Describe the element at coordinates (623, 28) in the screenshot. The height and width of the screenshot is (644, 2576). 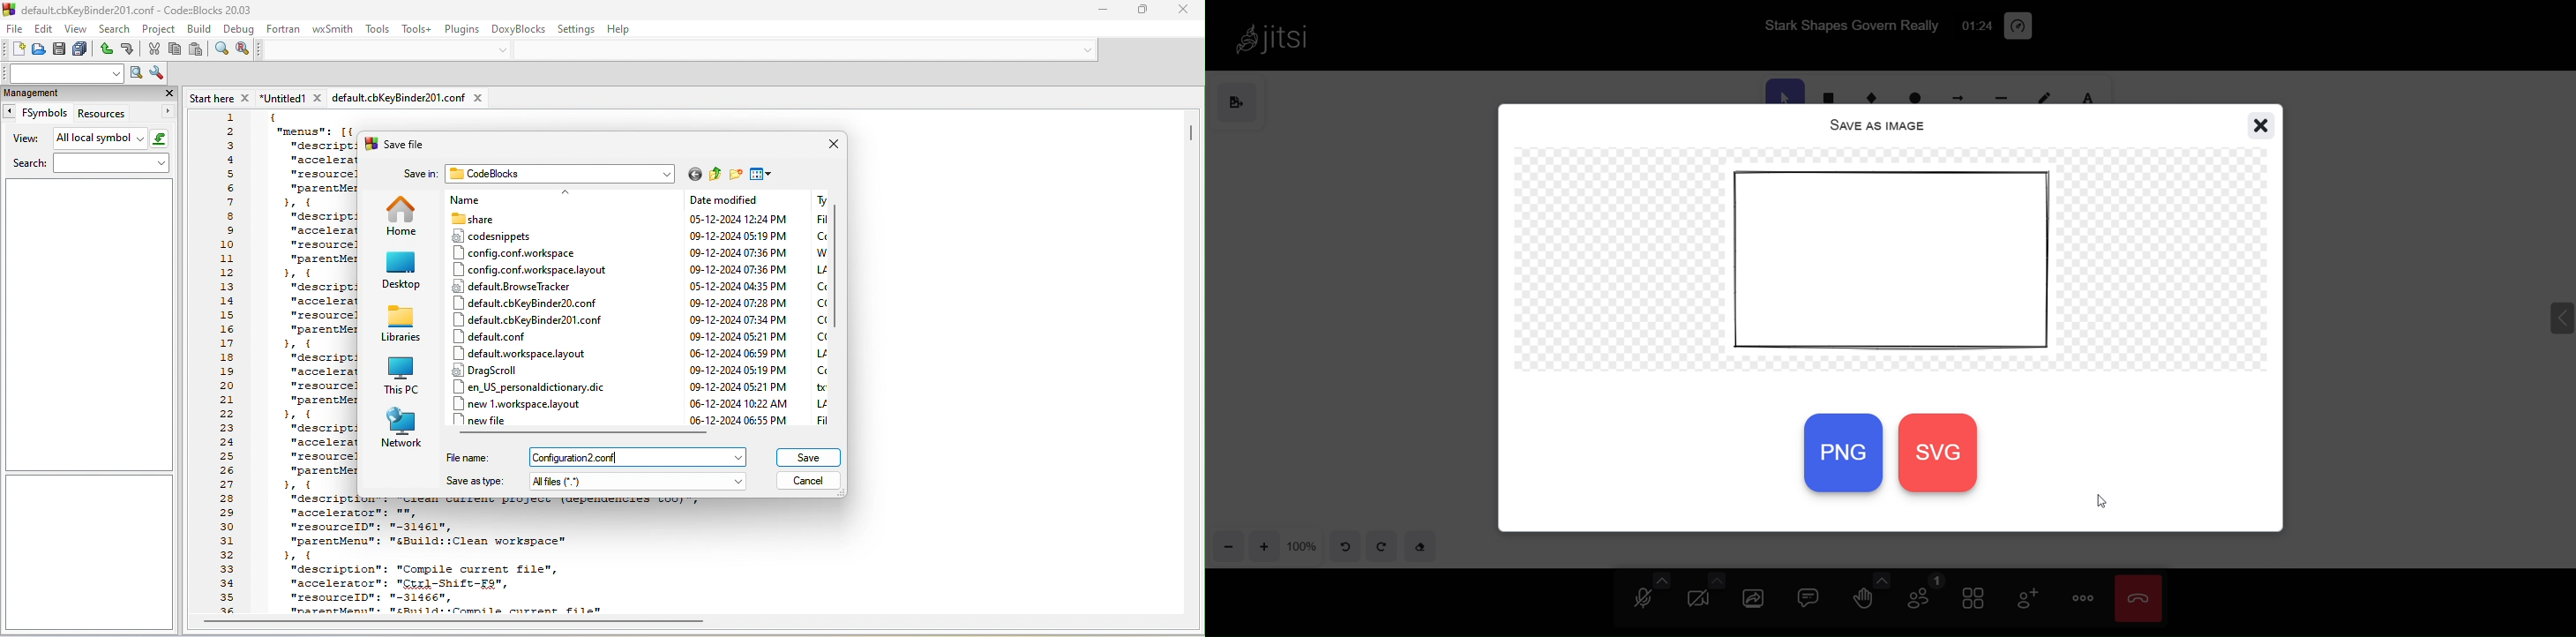
I see `help` at that location.